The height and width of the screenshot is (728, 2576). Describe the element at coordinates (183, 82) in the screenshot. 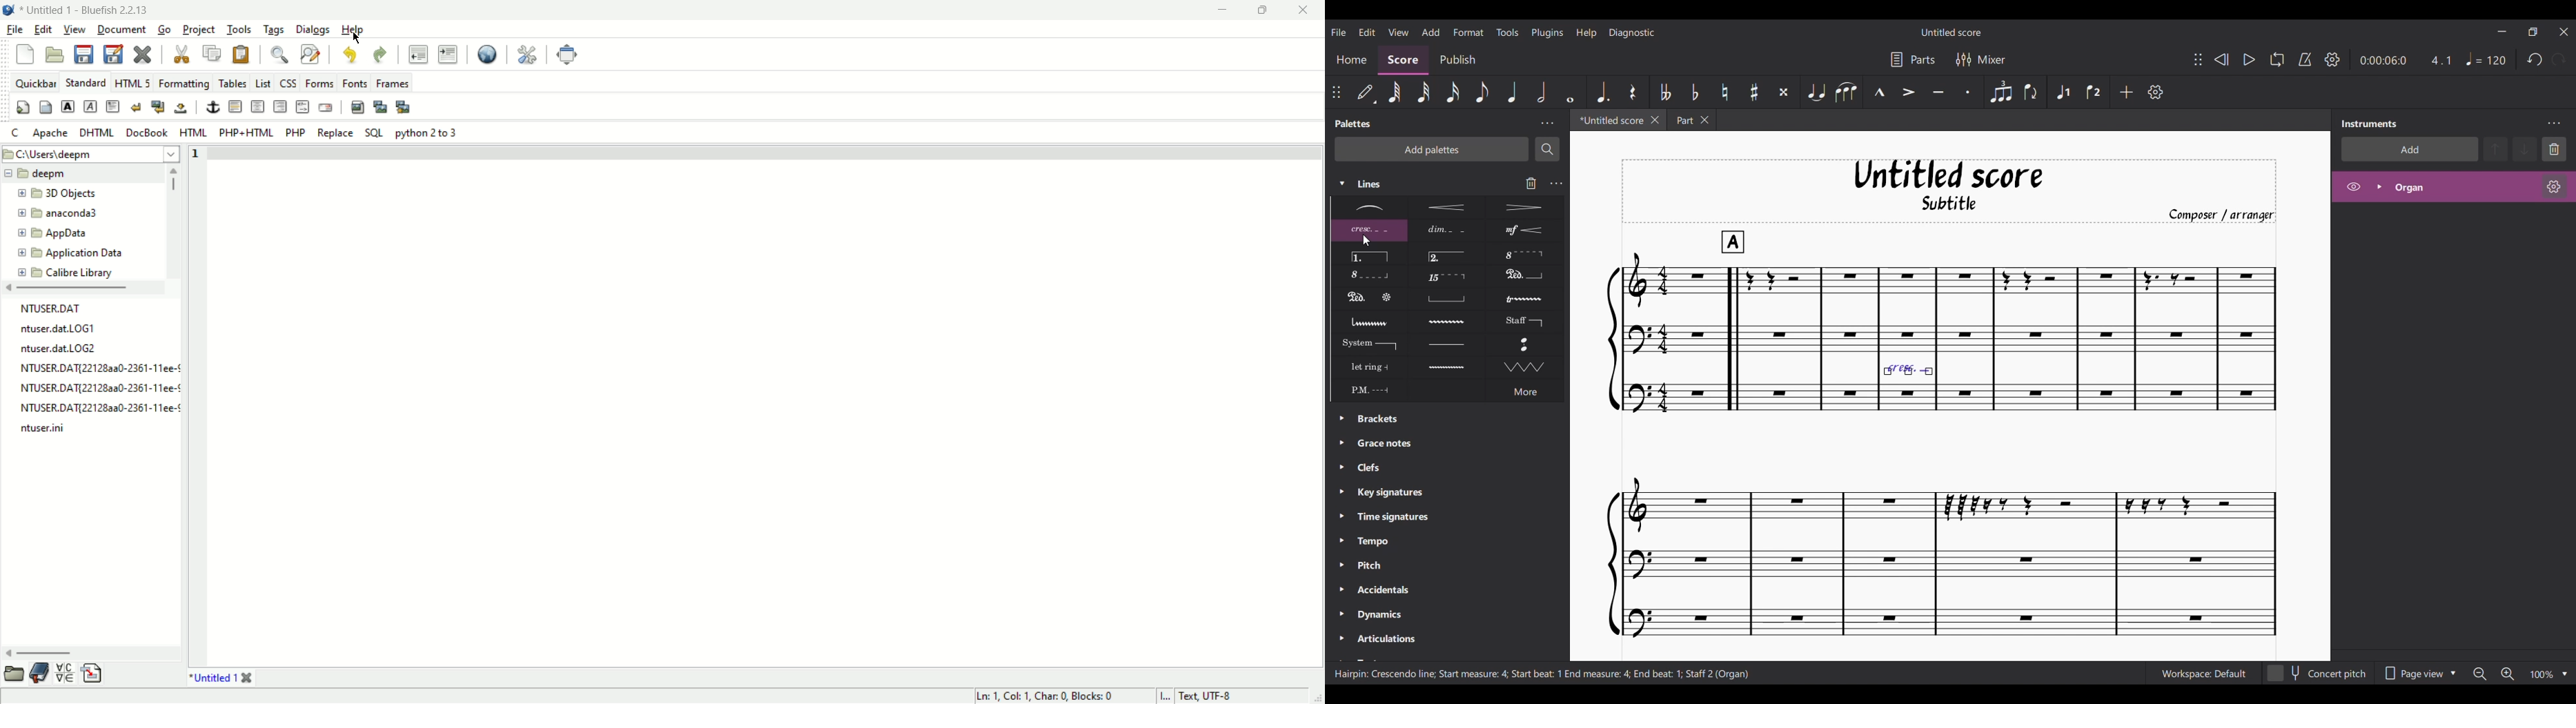

I see `formatting` at that location.